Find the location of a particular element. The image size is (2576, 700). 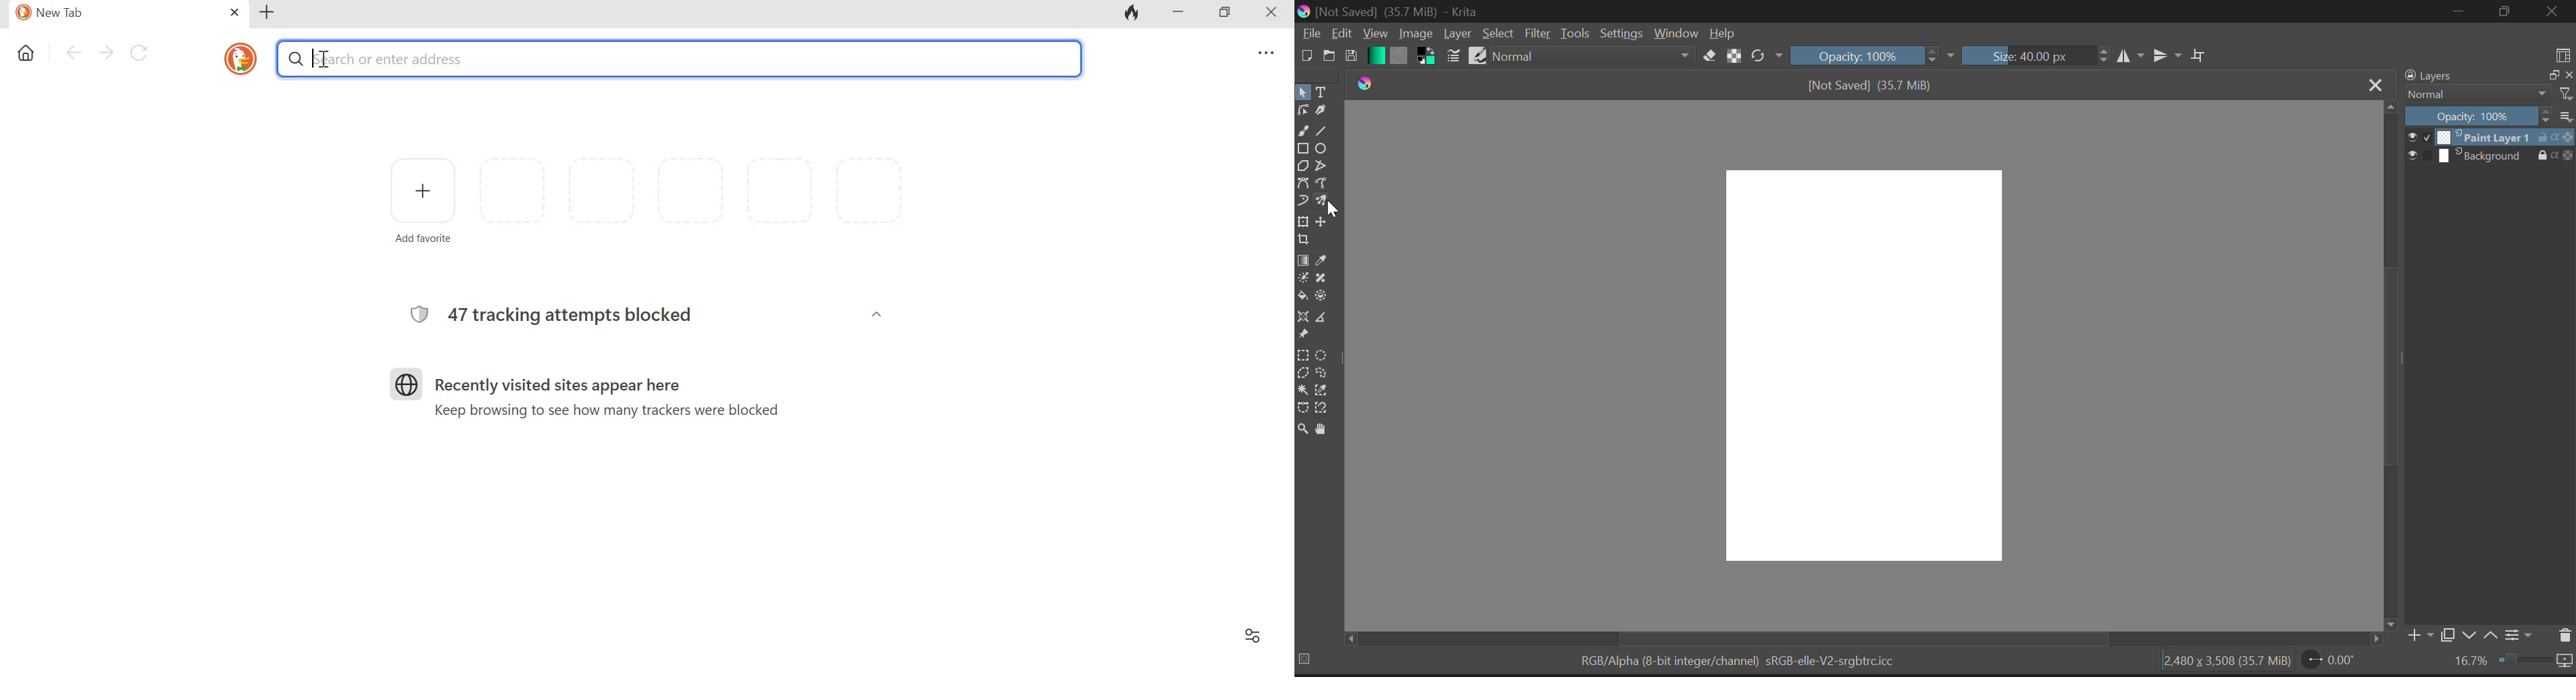

selection is located at coordinates (1306, 659).